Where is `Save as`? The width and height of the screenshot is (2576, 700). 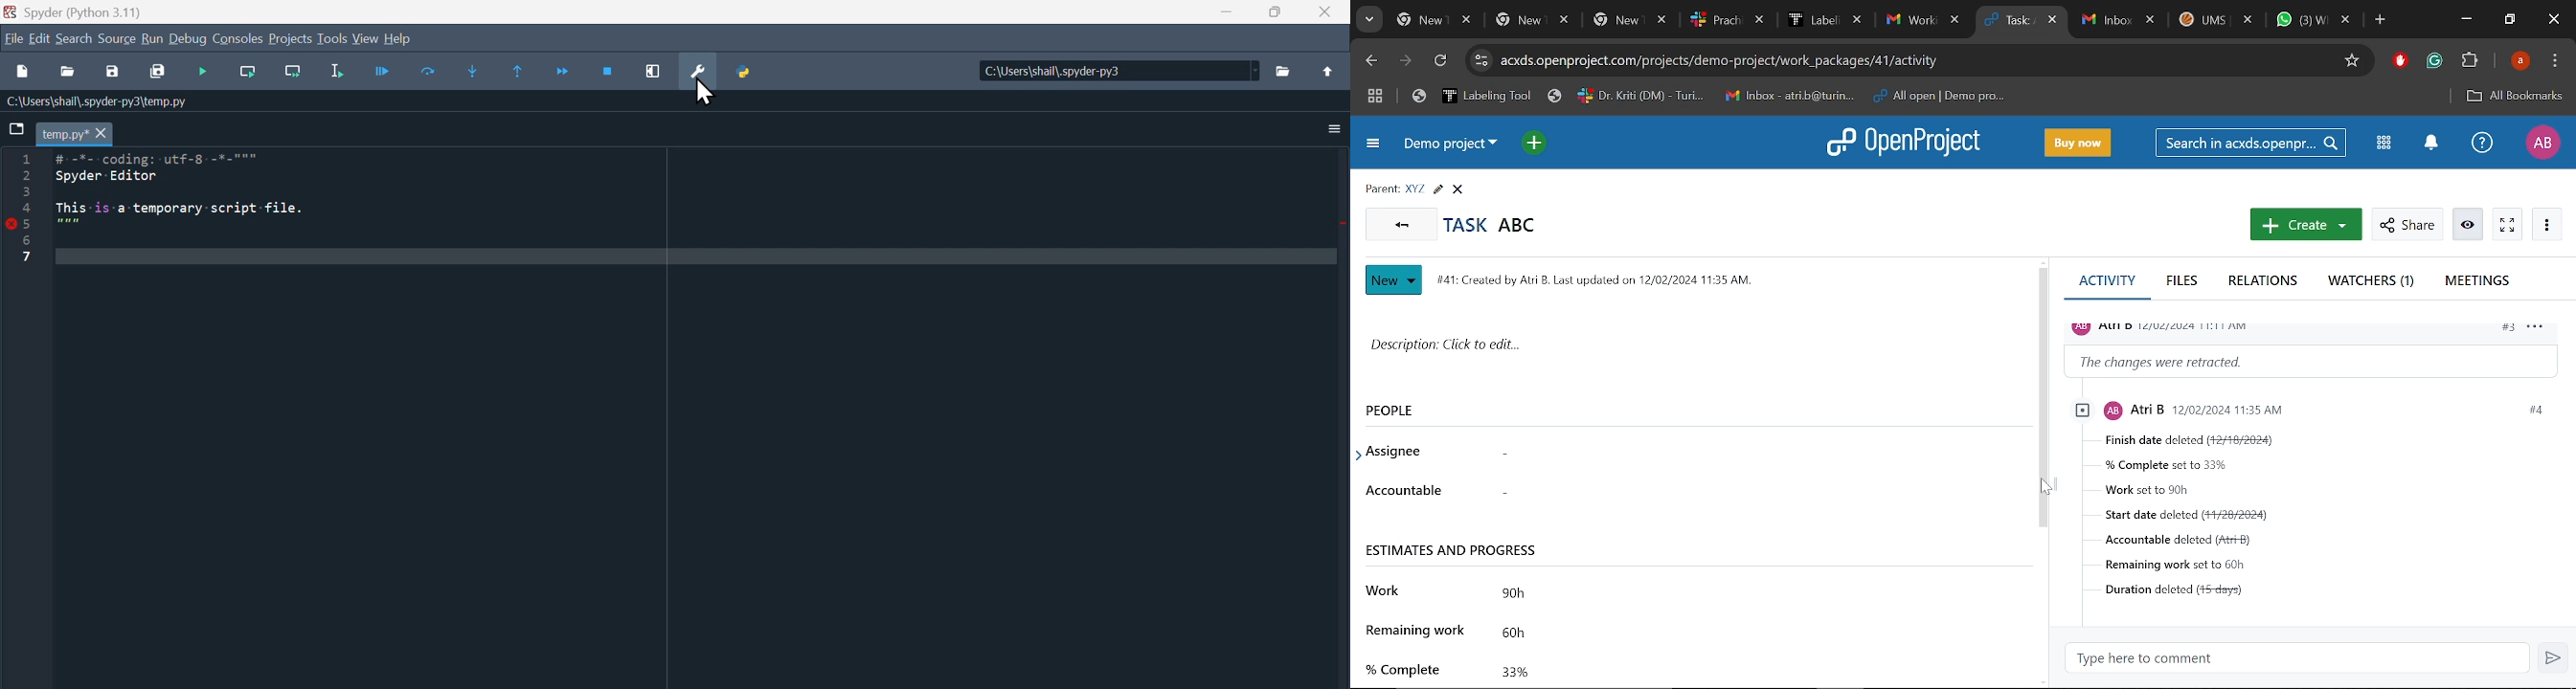 Save as is located at coordinates (109, 75).